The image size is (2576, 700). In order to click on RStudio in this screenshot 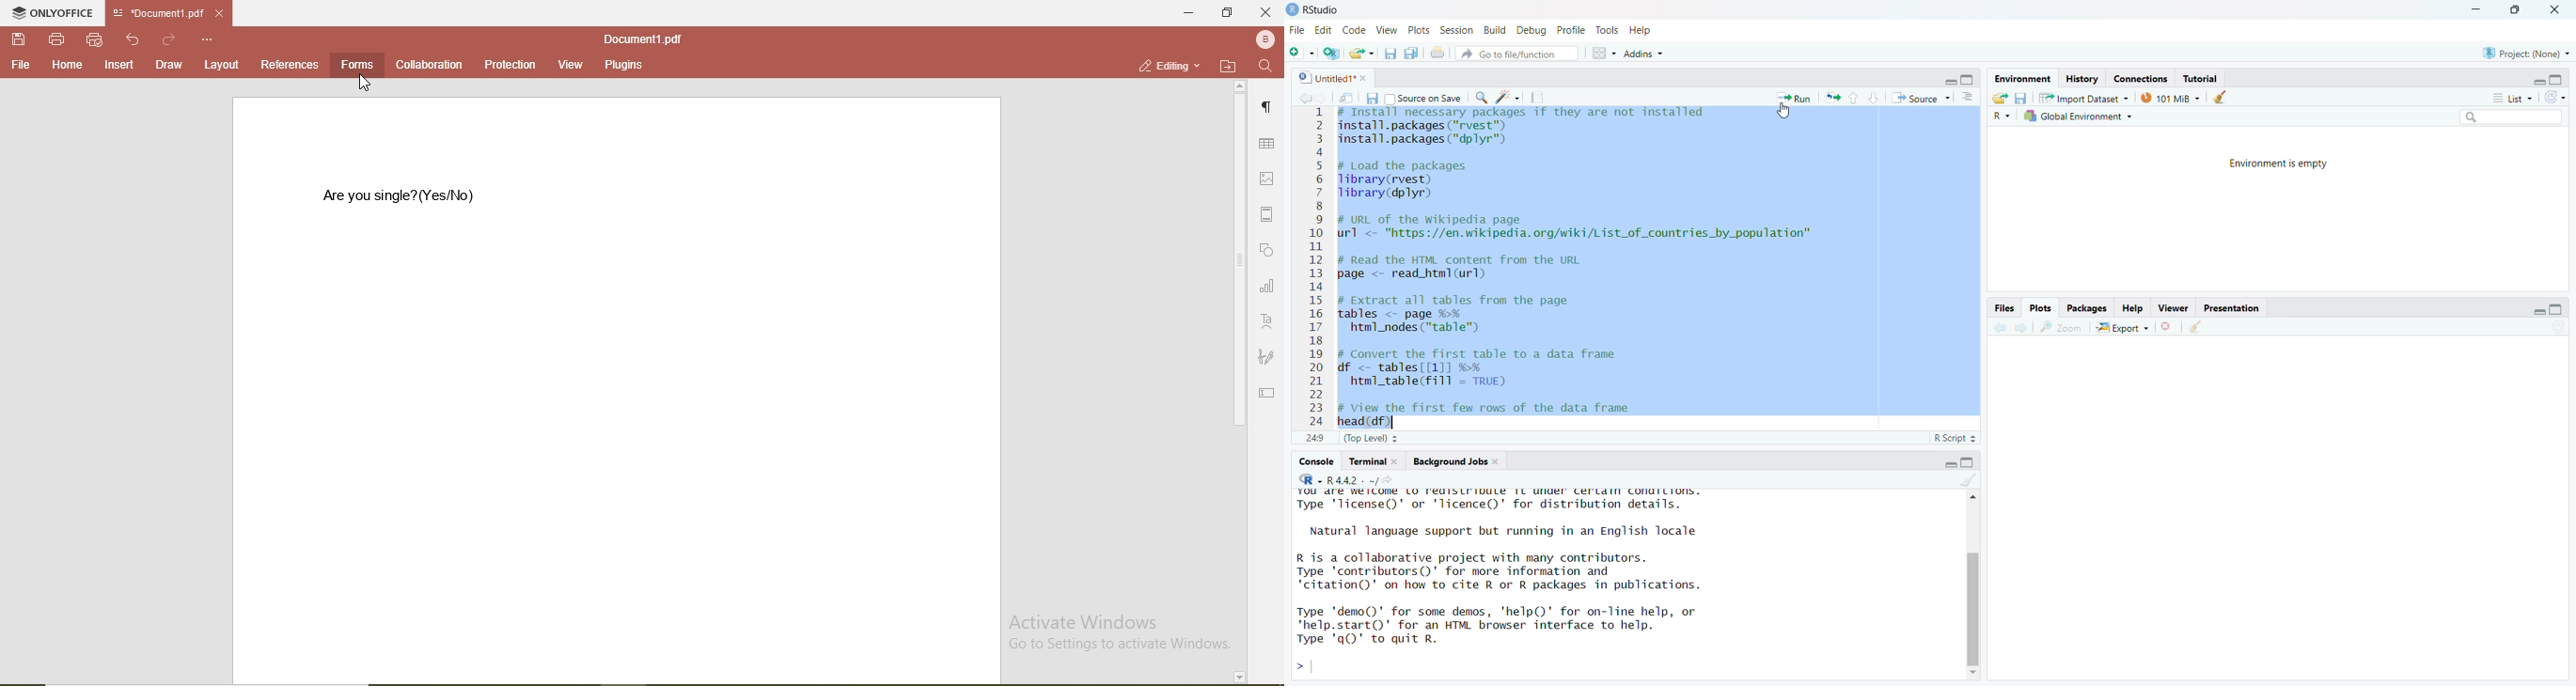, I will do `click(1309, 480)`.